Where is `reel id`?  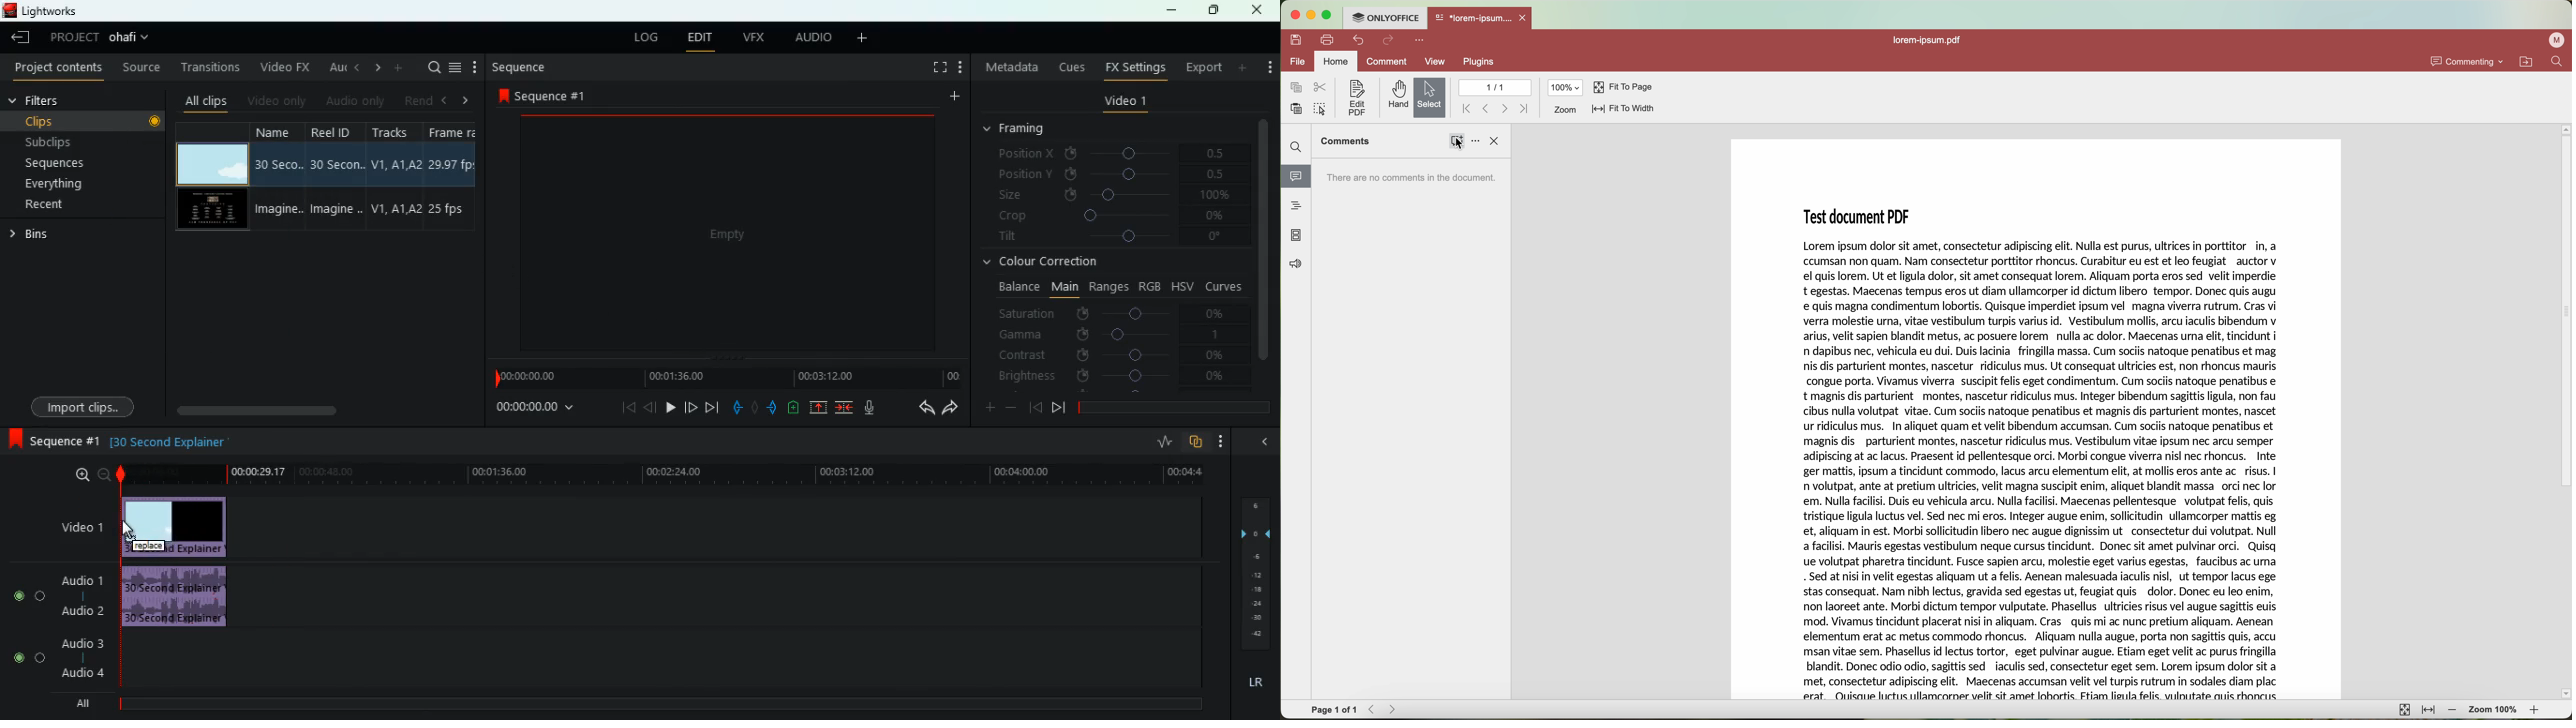
reel id is located at coordinates (339, 178).